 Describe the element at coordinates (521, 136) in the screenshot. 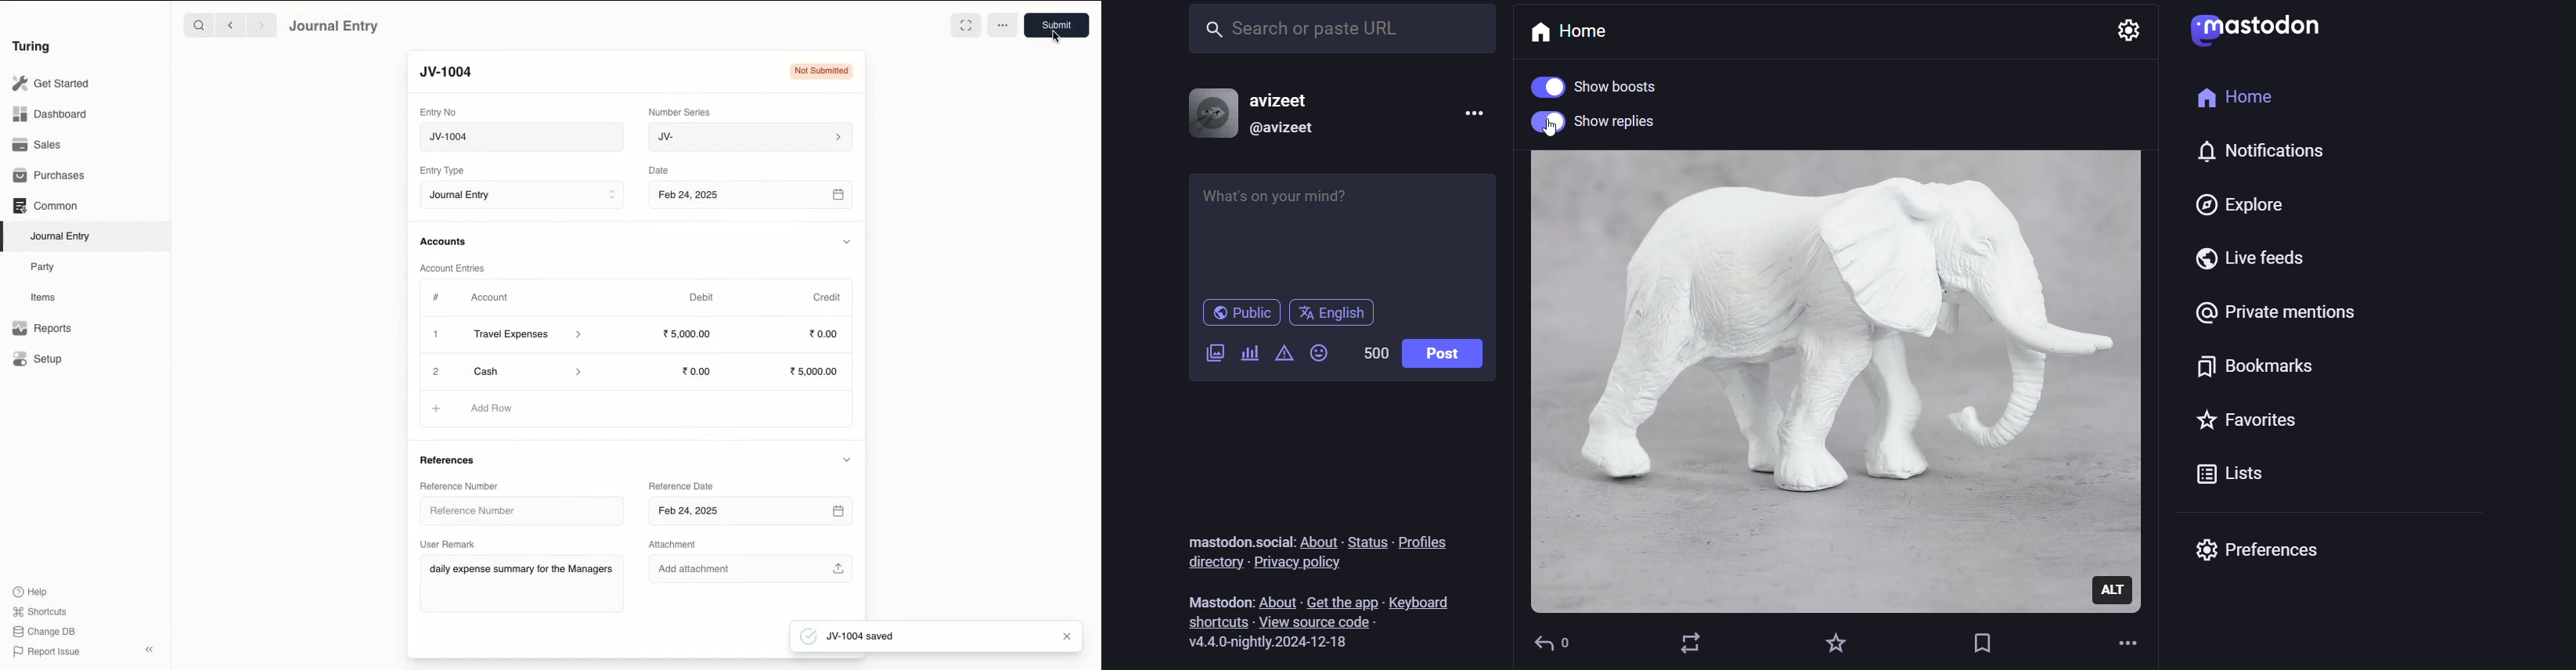

I see `New Journal Entry 01` at that location.